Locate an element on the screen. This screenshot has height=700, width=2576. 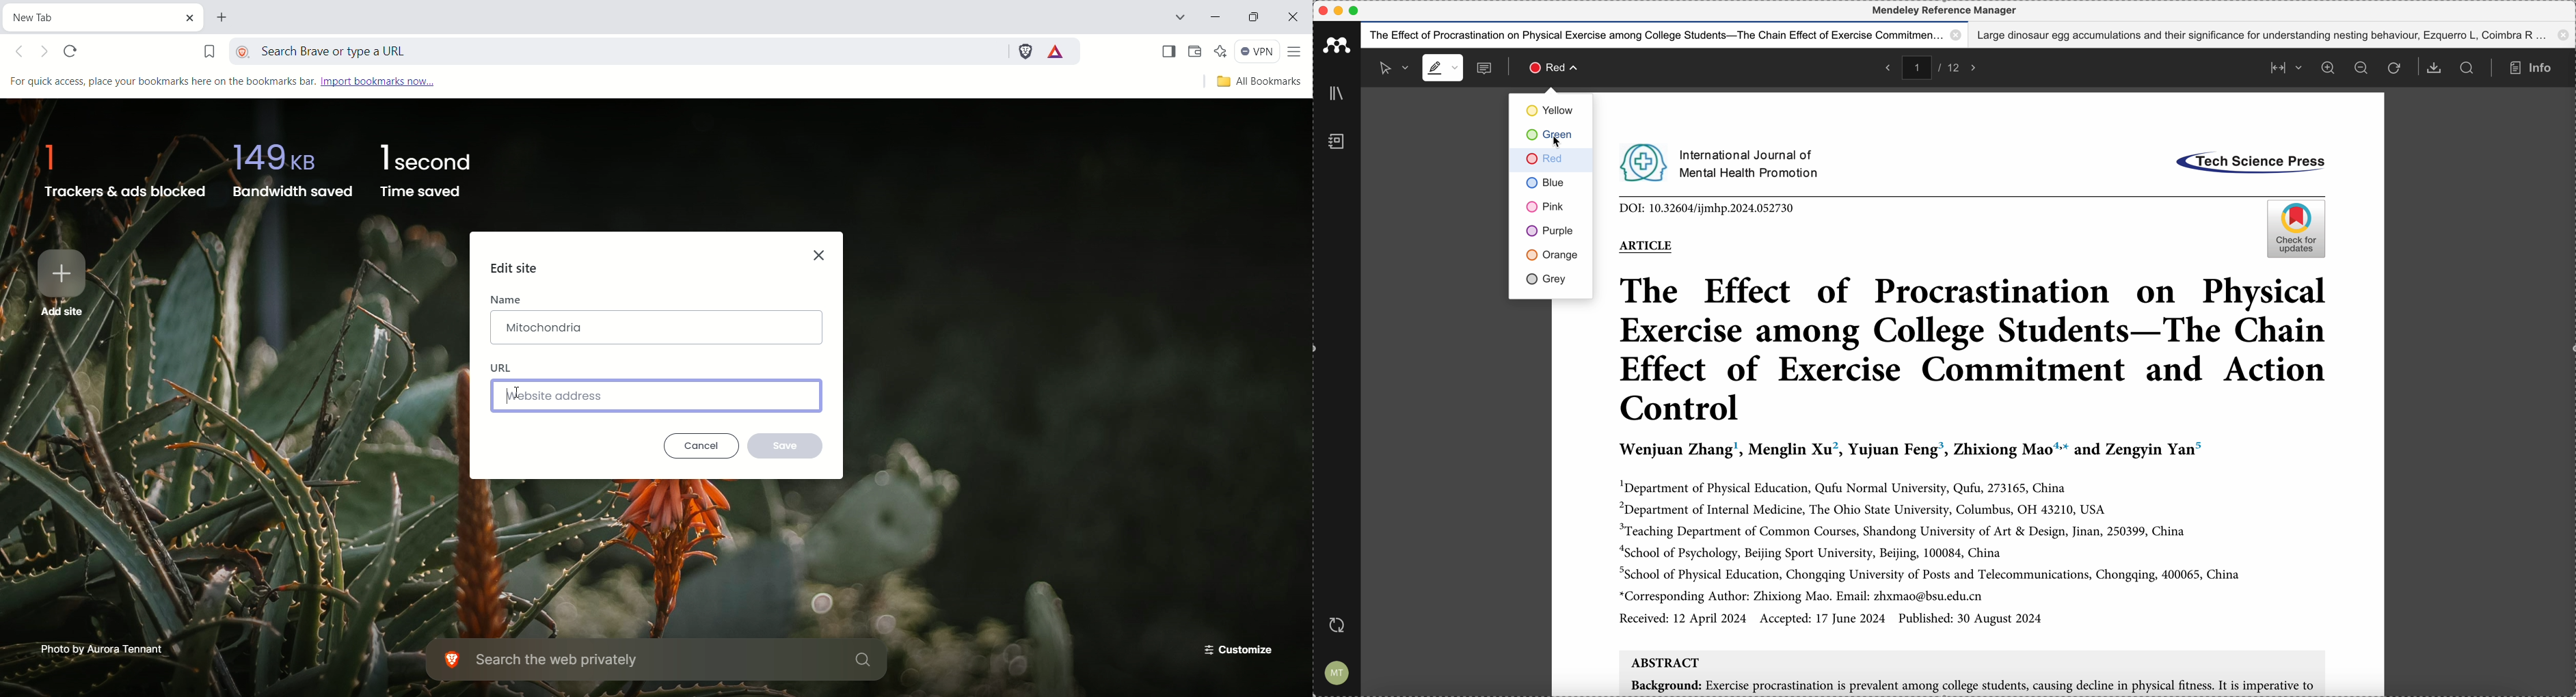
last sync is located at coordinates (1340, 624).